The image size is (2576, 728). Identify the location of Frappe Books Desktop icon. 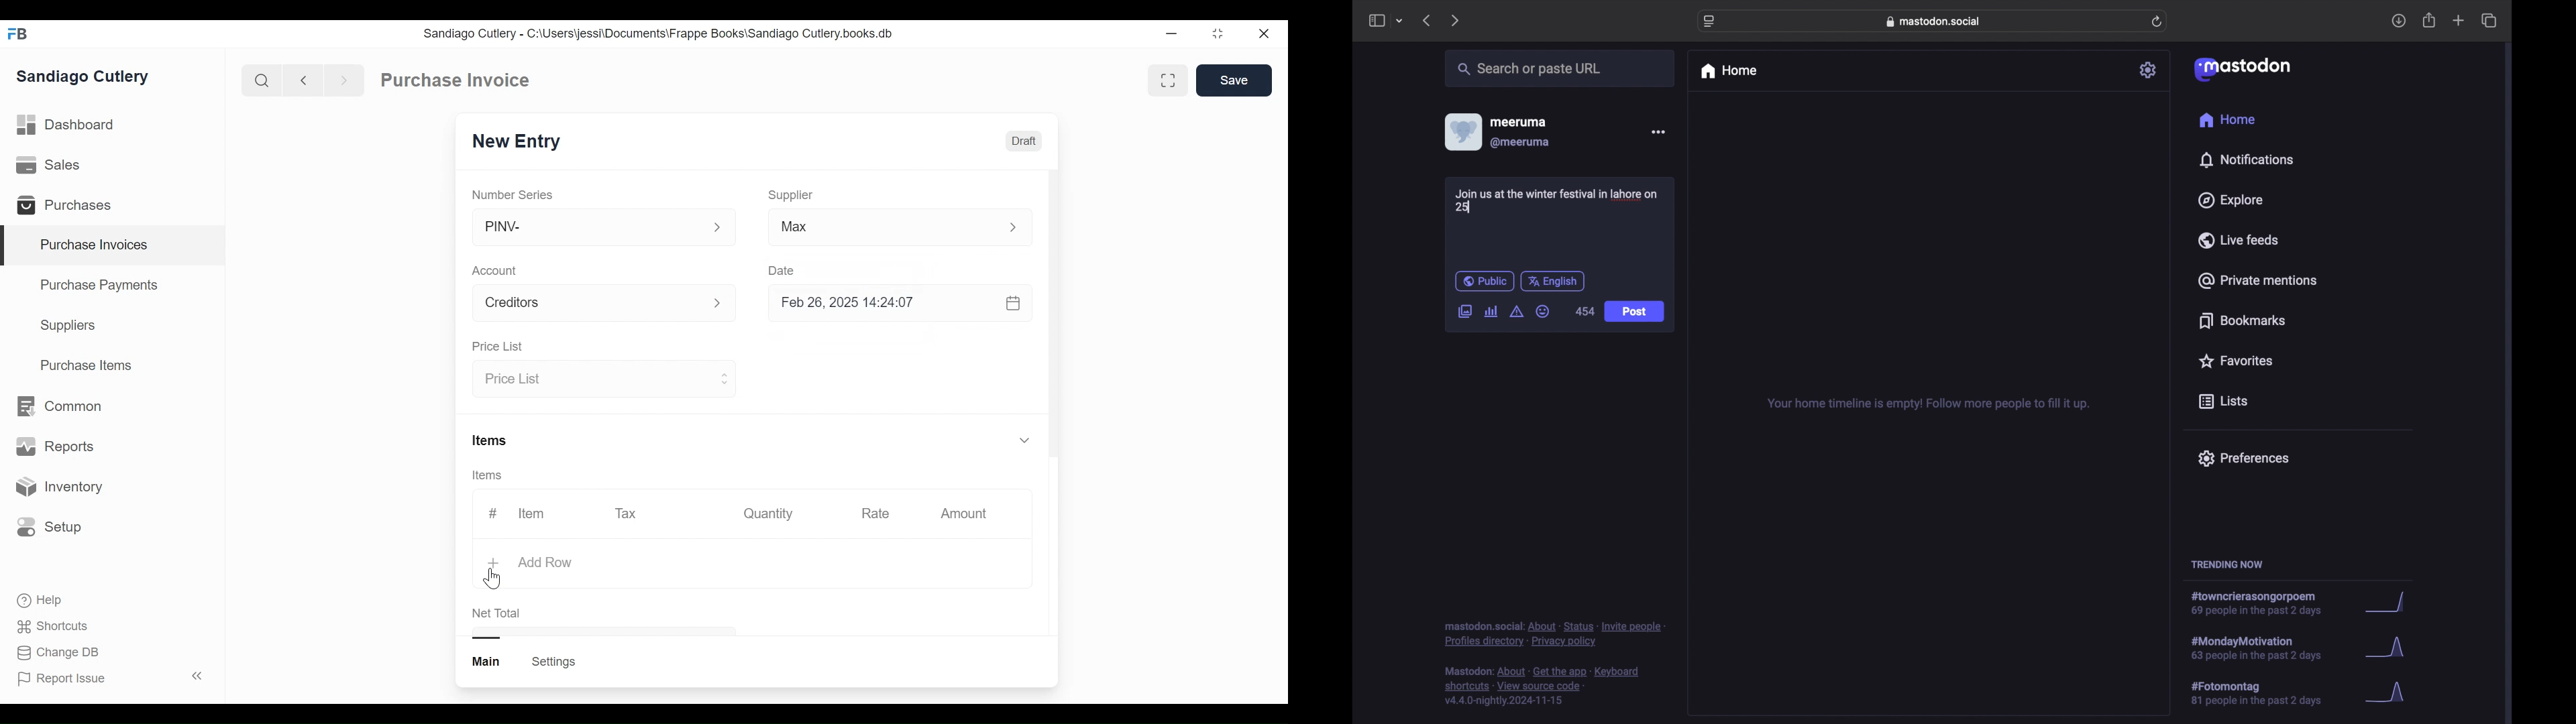
(22, 35).